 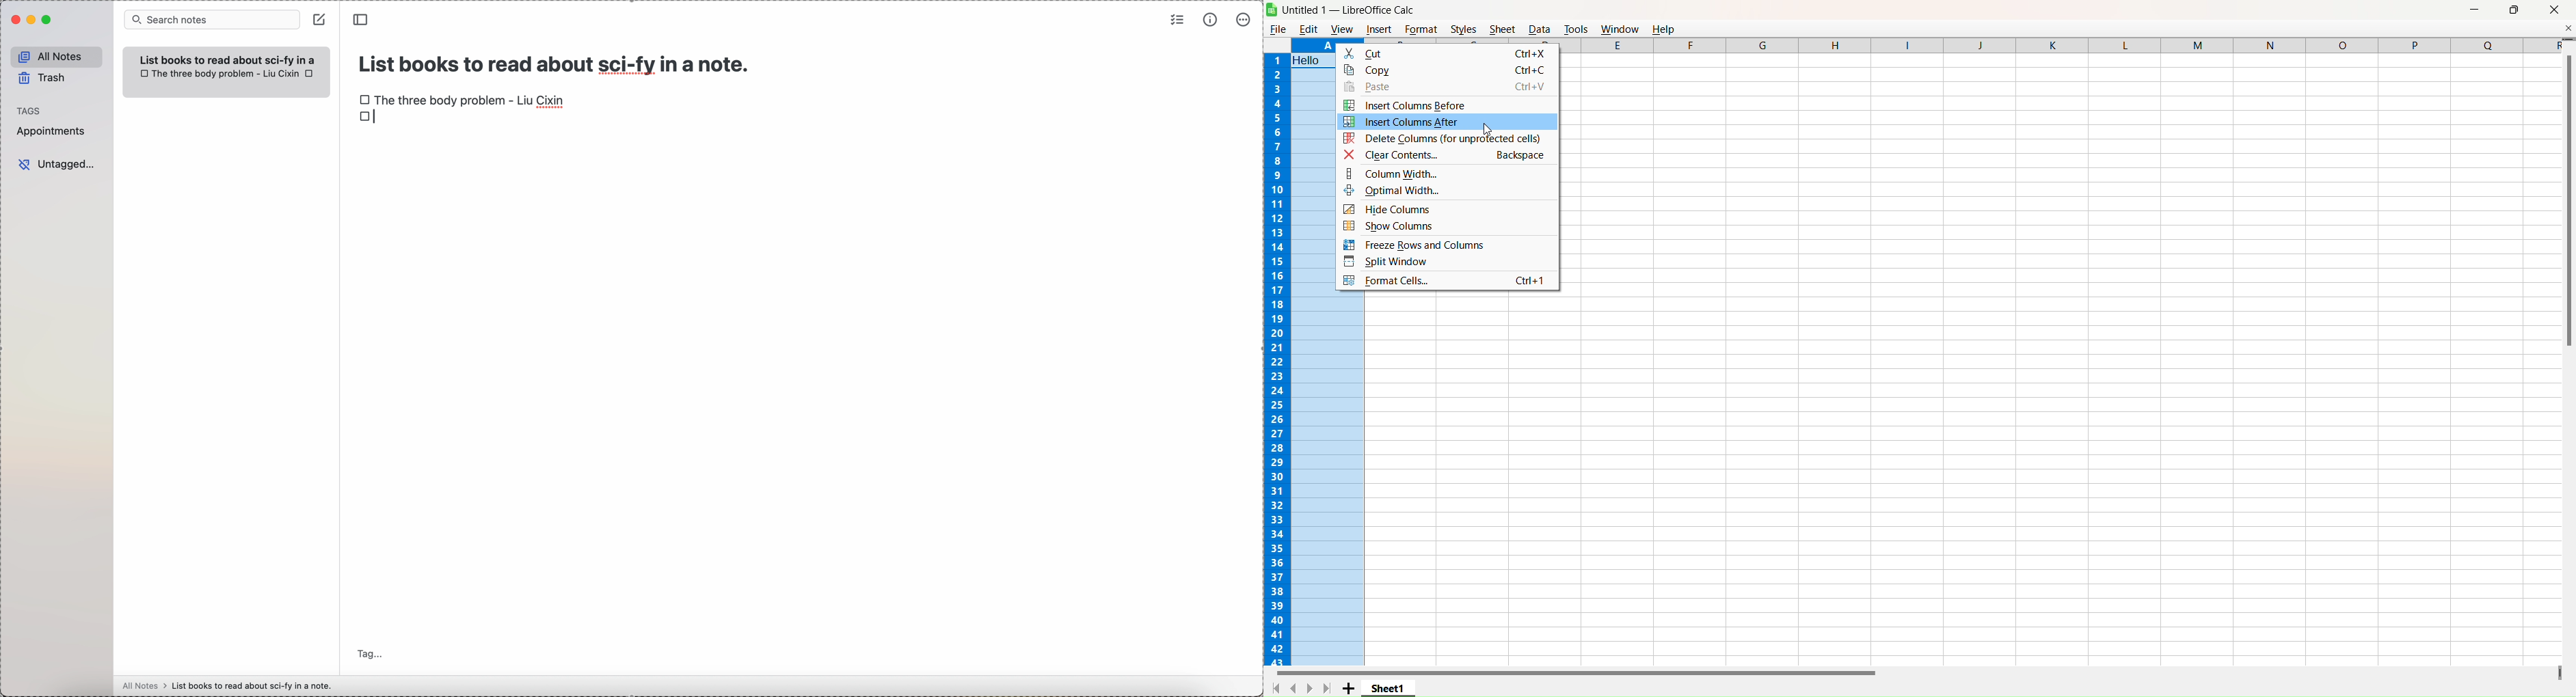 What do you see at coordinates (1487, 129) in the screenshot?
I see `cursor` at bounding box center [1487, 129].